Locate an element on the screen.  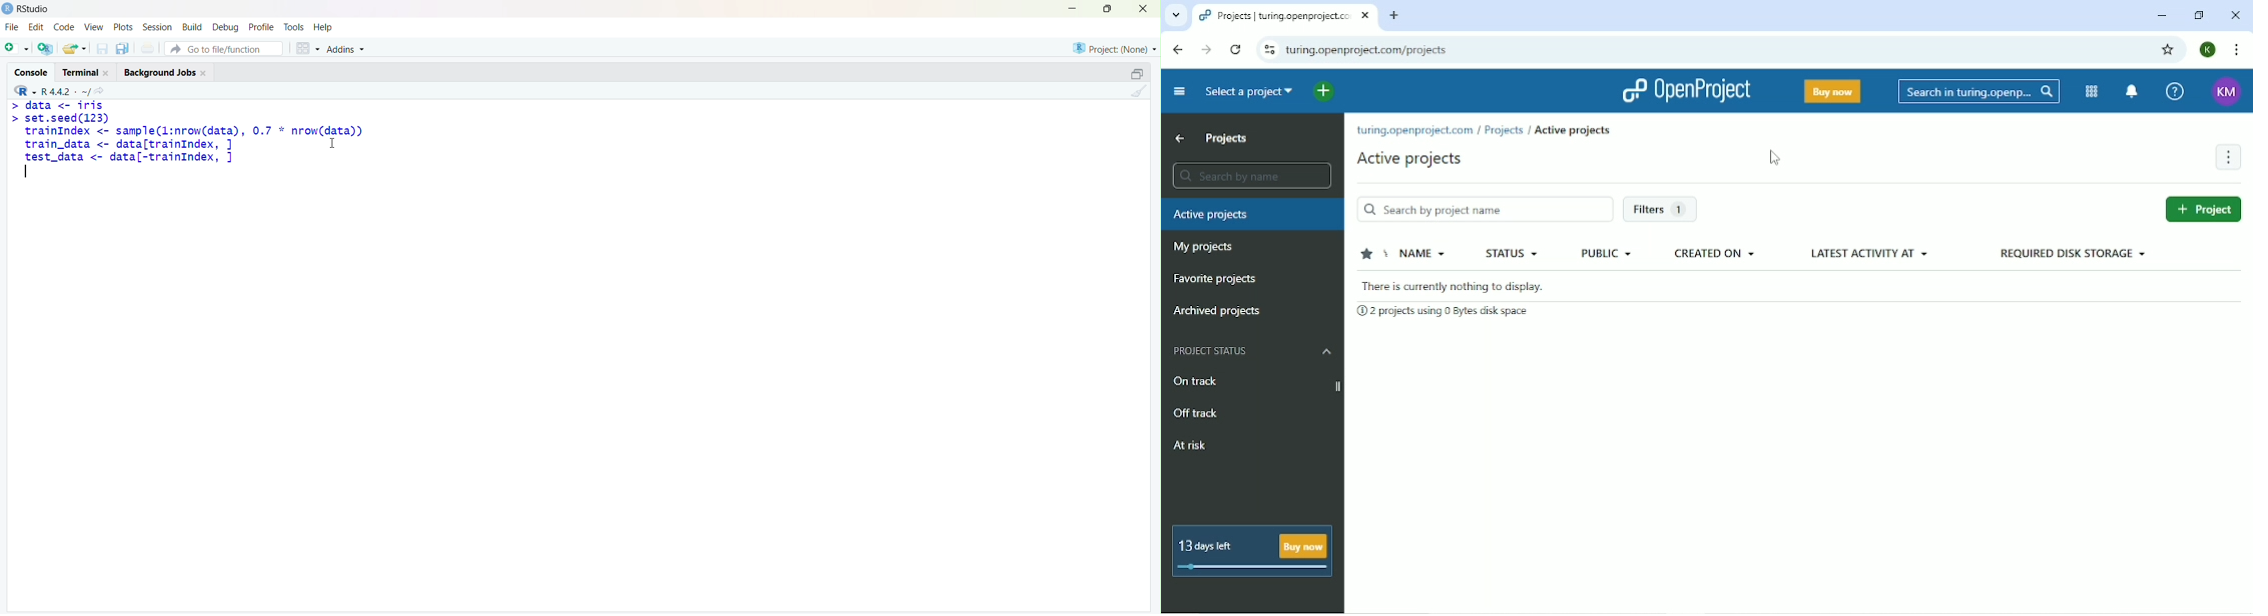
View is located at coordinates (93, 27).